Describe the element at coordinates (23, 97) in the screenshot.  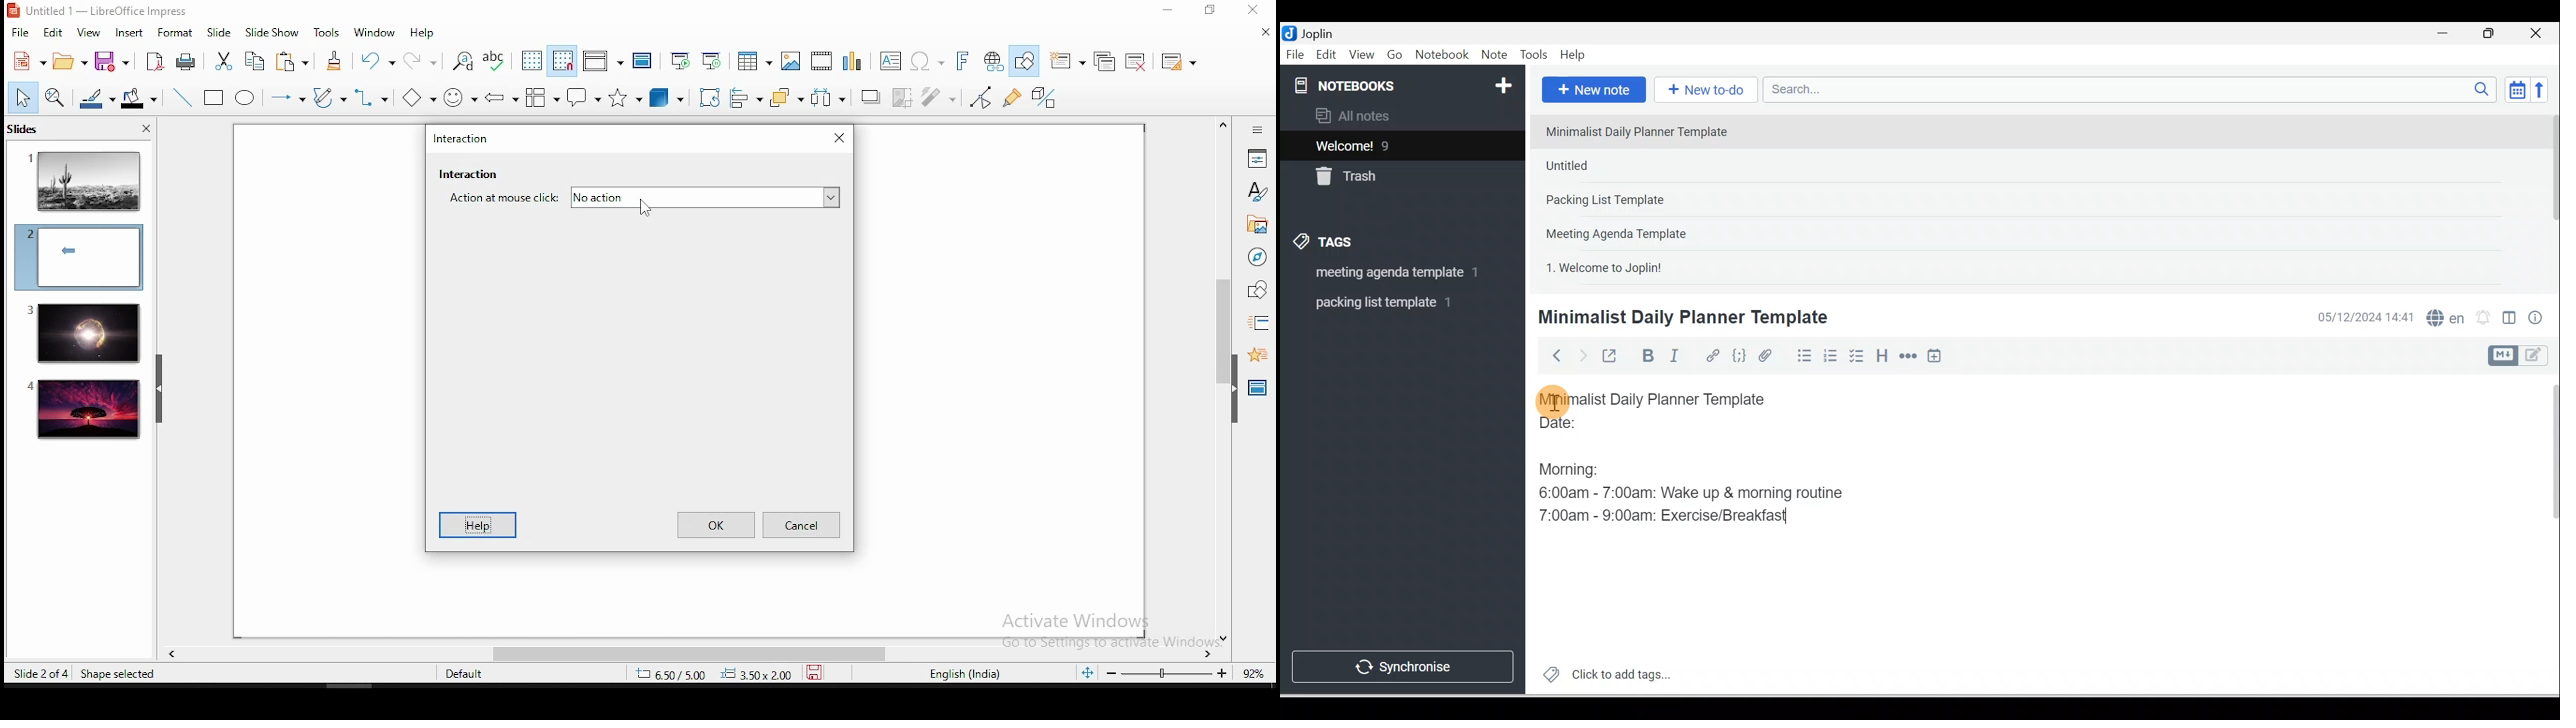
I see `select` at that location.